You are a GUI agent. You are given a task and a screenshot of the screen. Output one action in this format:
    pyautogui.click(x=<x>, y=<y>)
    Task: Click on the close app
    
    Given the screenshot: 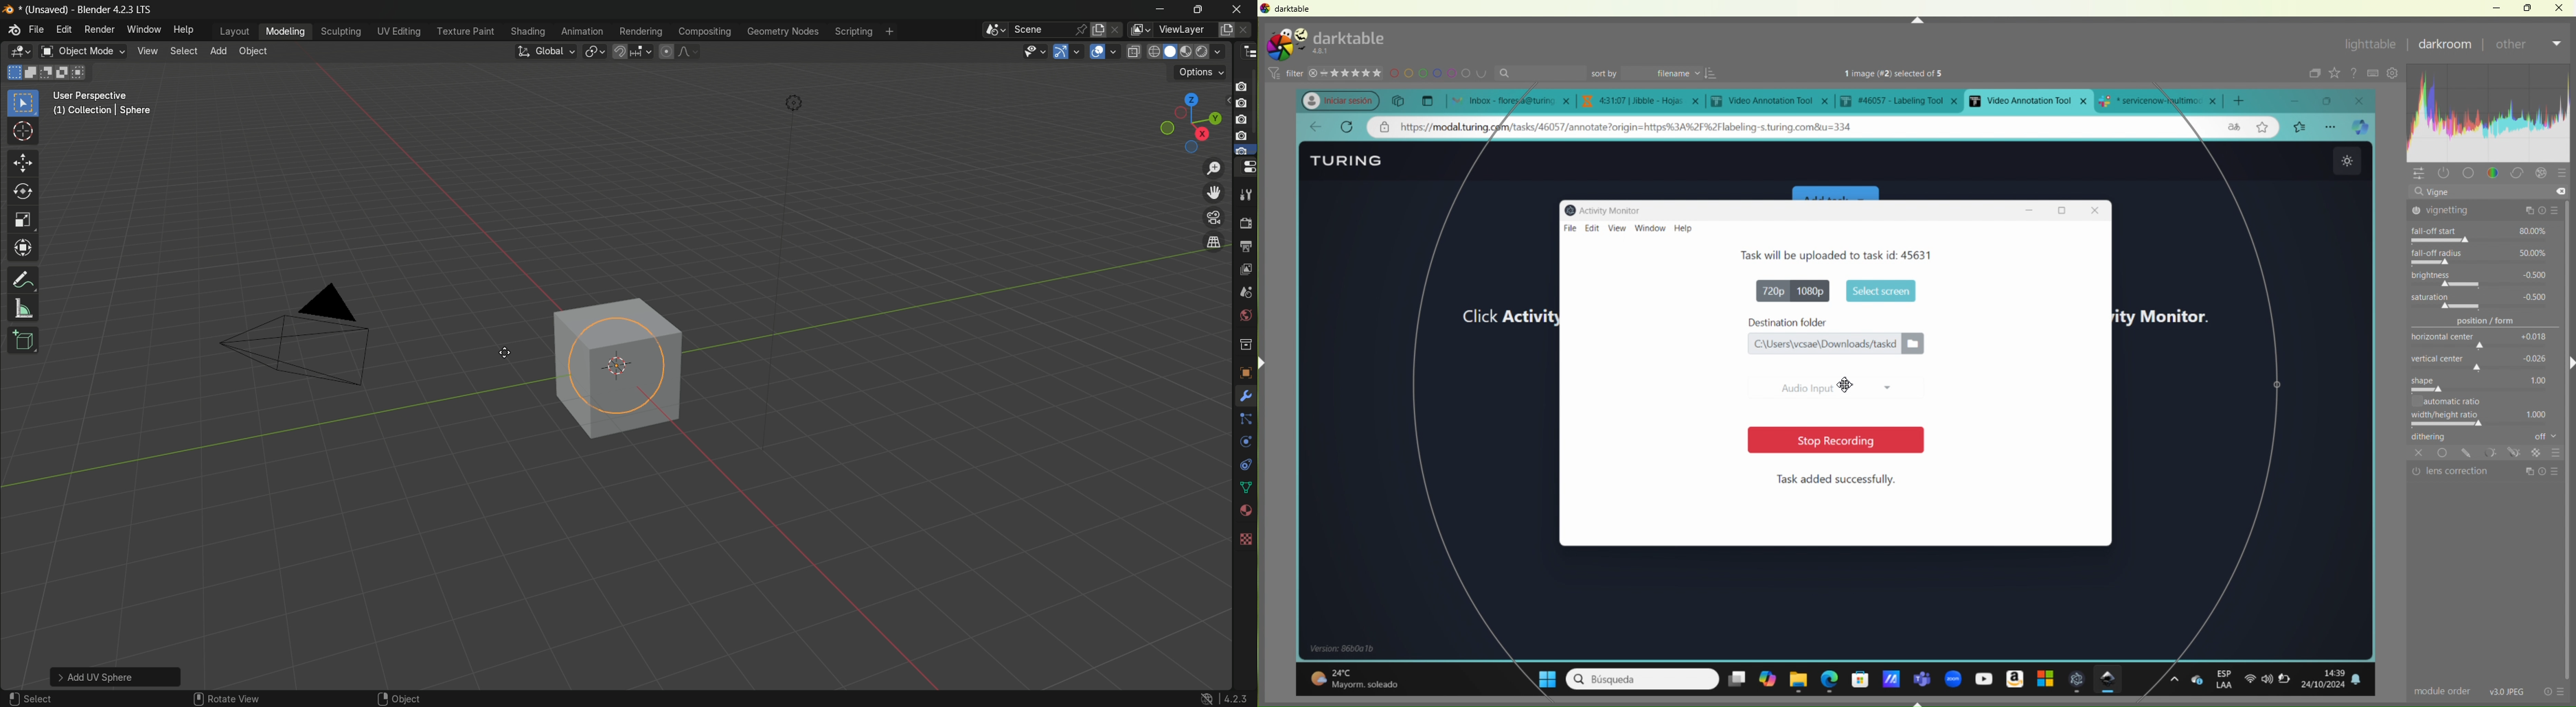 What is the action you would take?
    pyautogui.click(x=1239, y=9)
    